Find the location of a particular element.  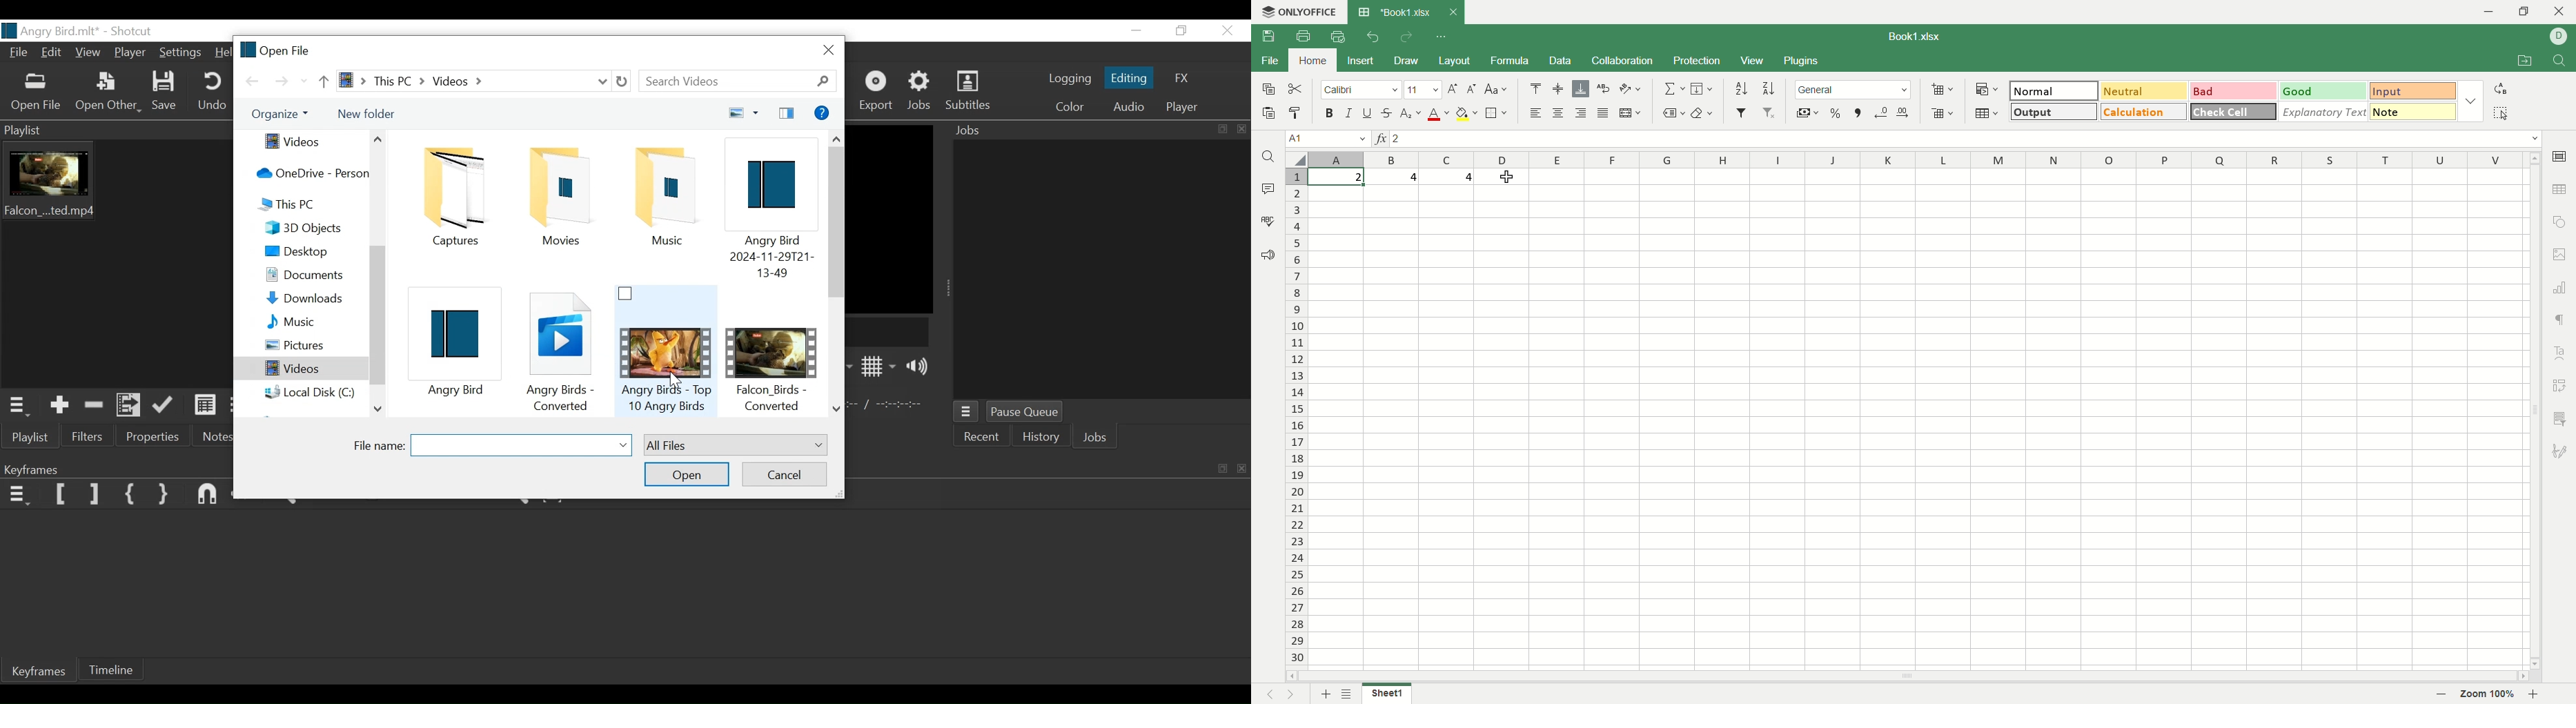

Add files to Playlist is located at coordinates (127, 405).